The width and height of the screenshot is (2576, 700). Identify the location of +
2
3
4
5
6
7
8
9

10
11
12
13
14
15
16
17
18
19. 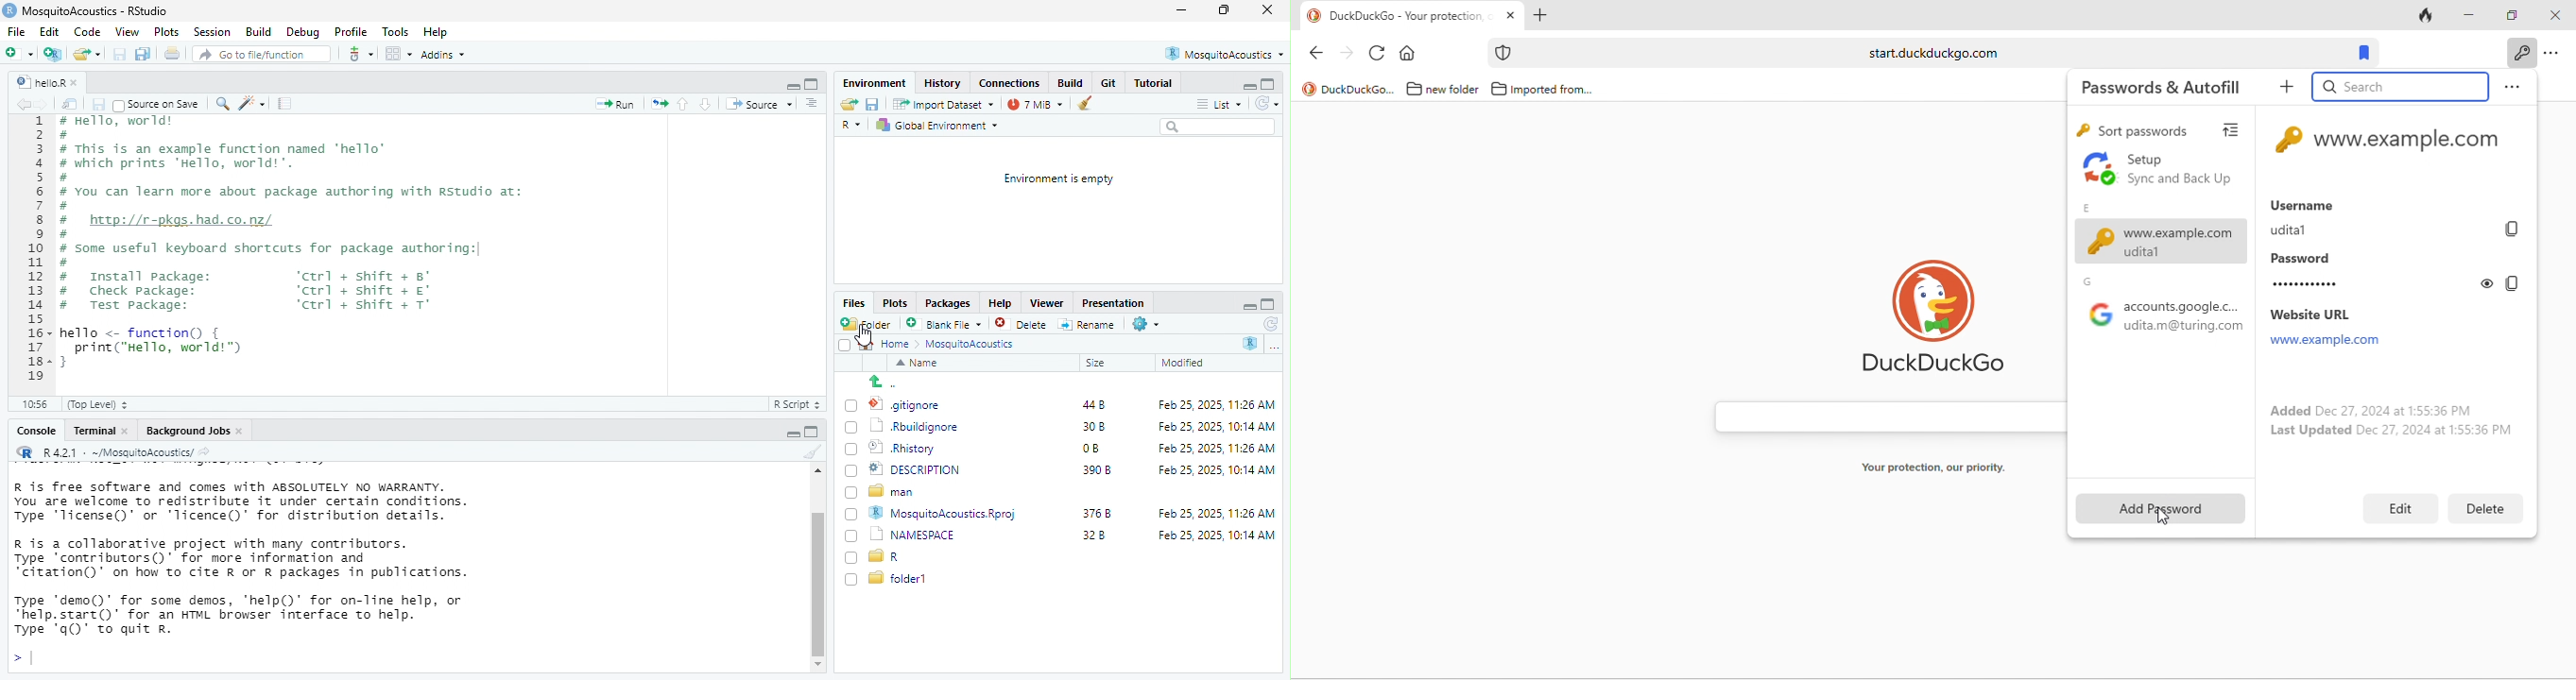
(32, 253).